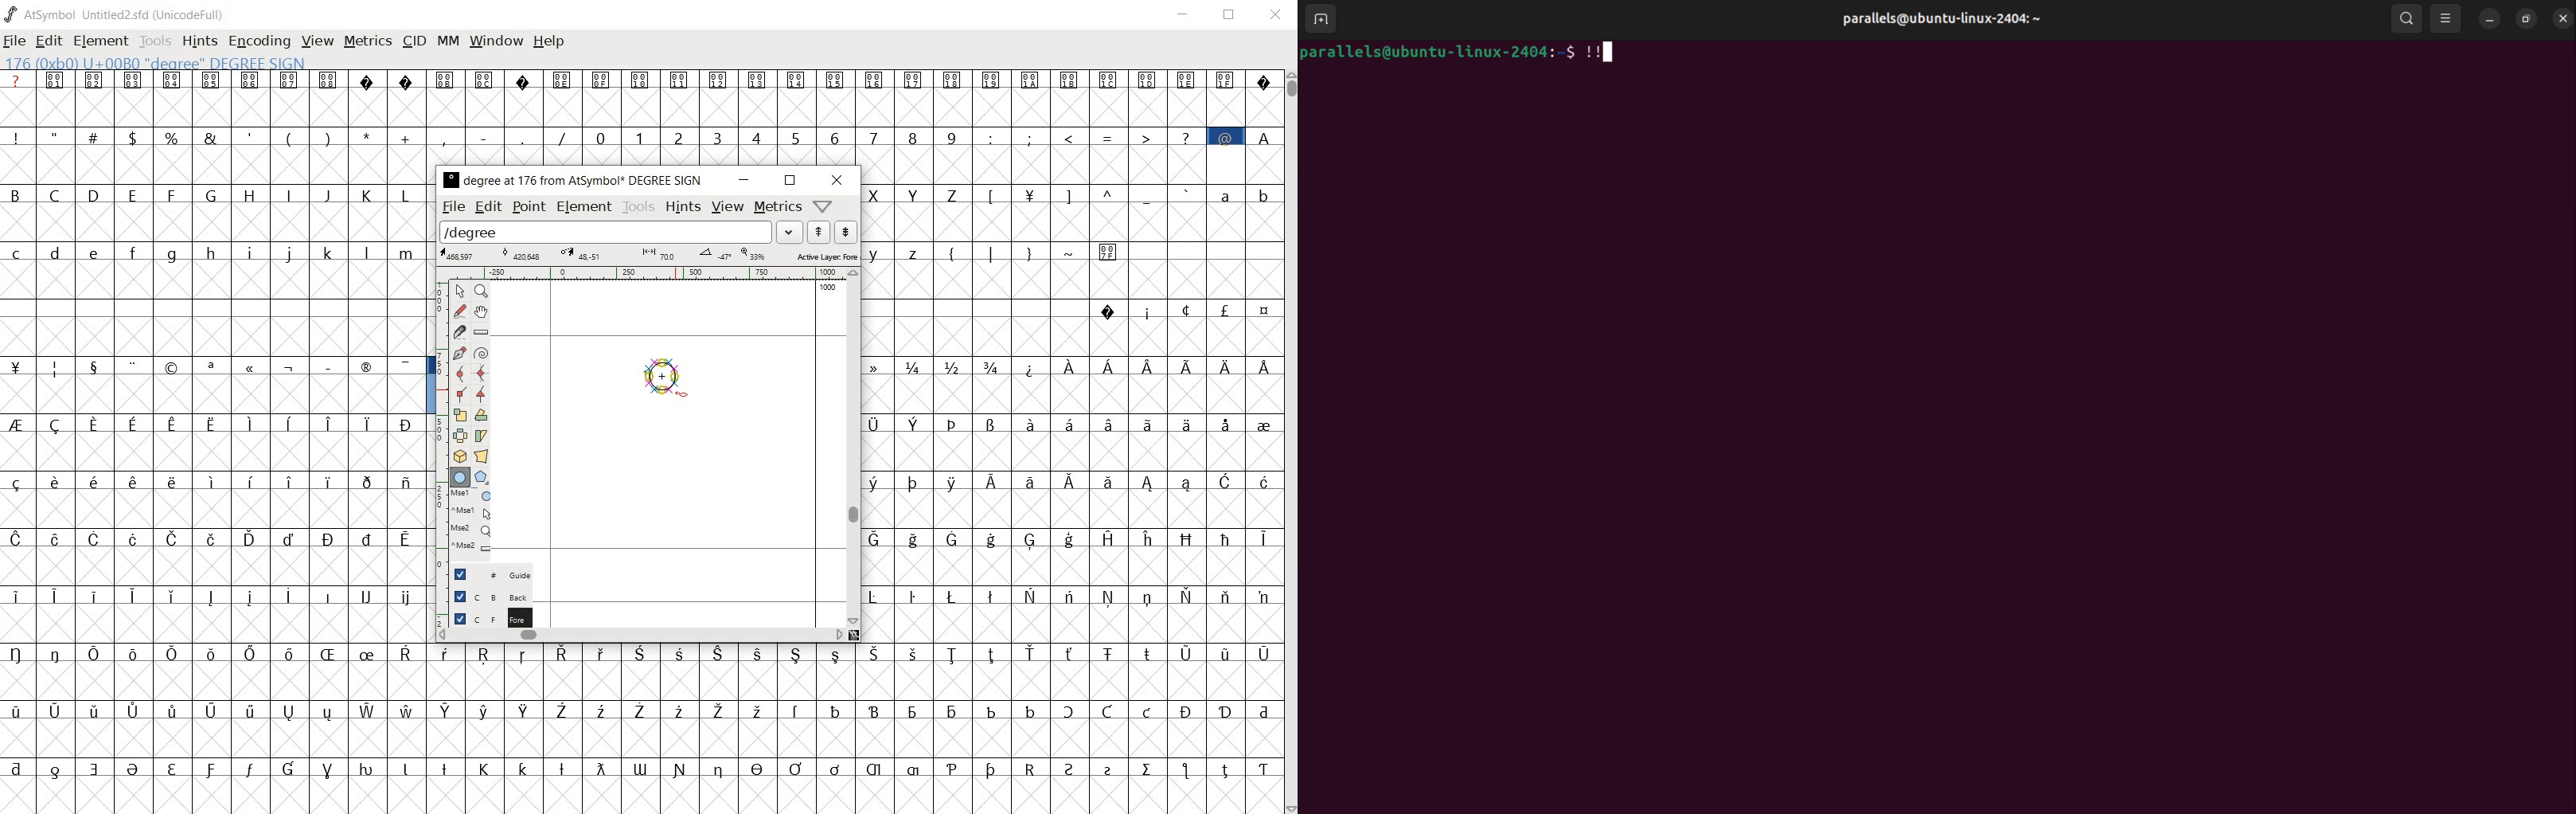 The image size is (2576, 840). I want to click on special letters, so click(1071, 593).